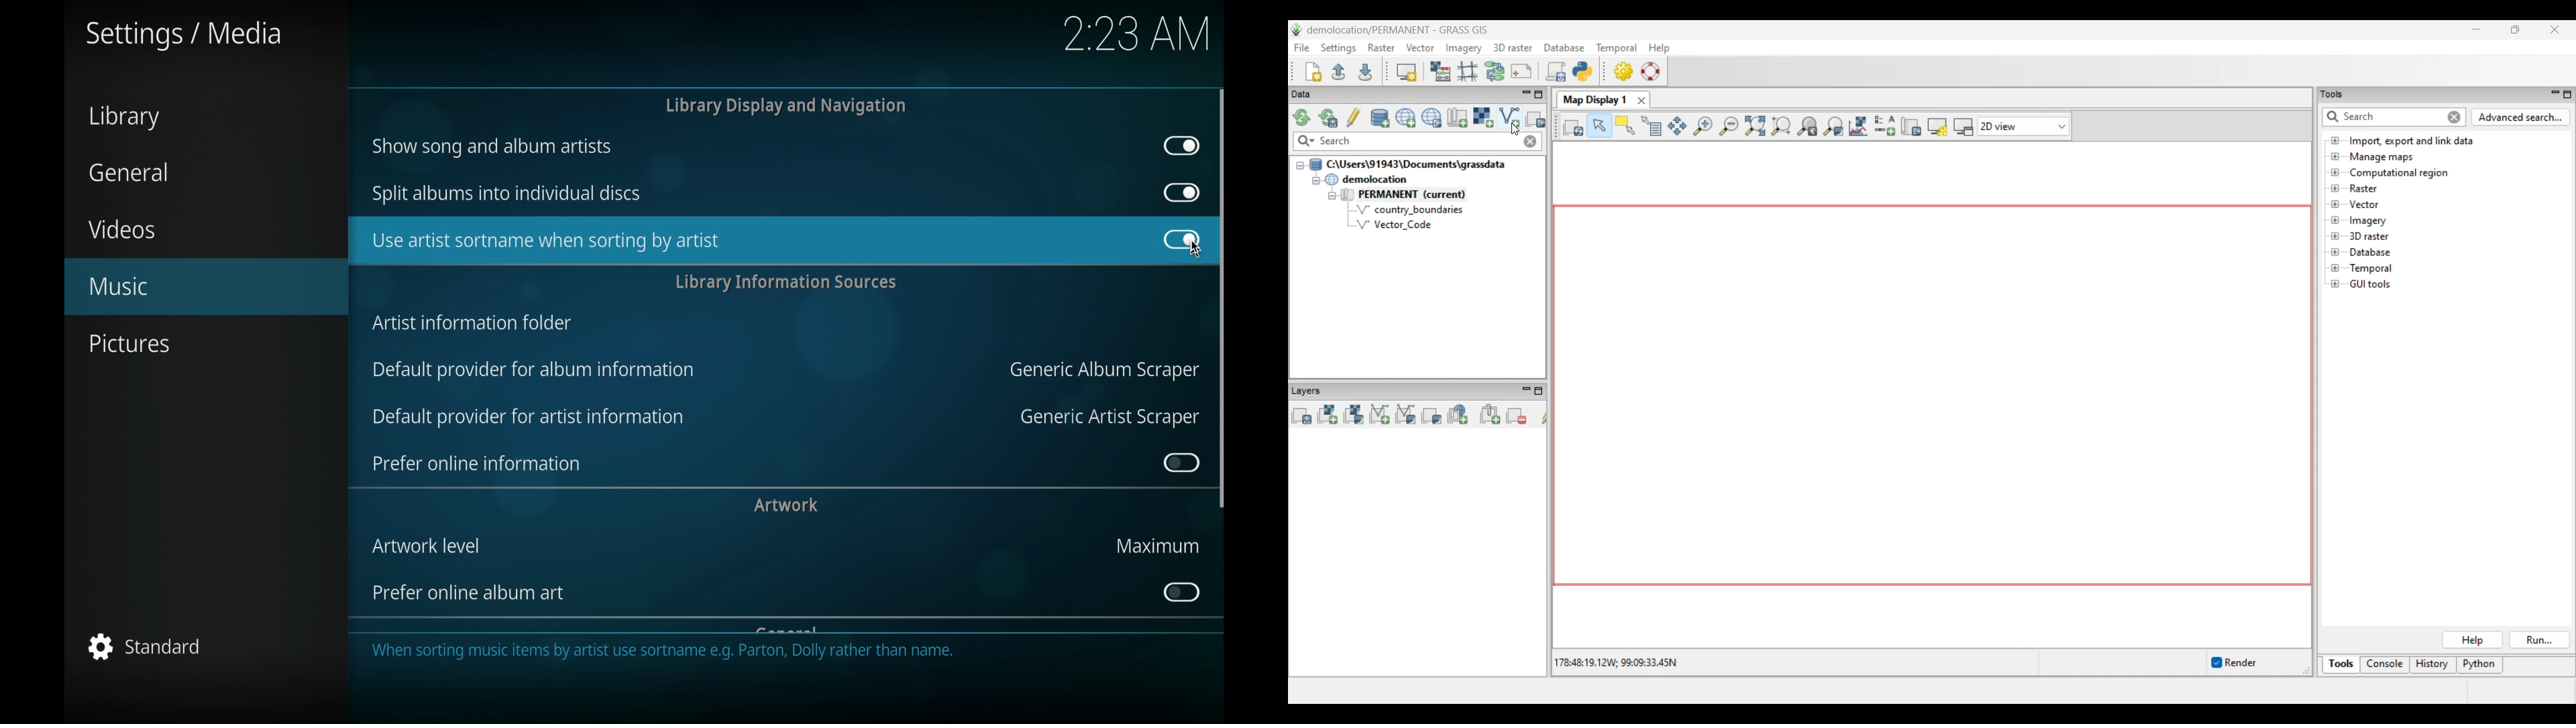 This screenshot has width=2576, height=728. Describe the element at coordinates (470, 593) in the screenshot. I see `prefer online album art` at that location.